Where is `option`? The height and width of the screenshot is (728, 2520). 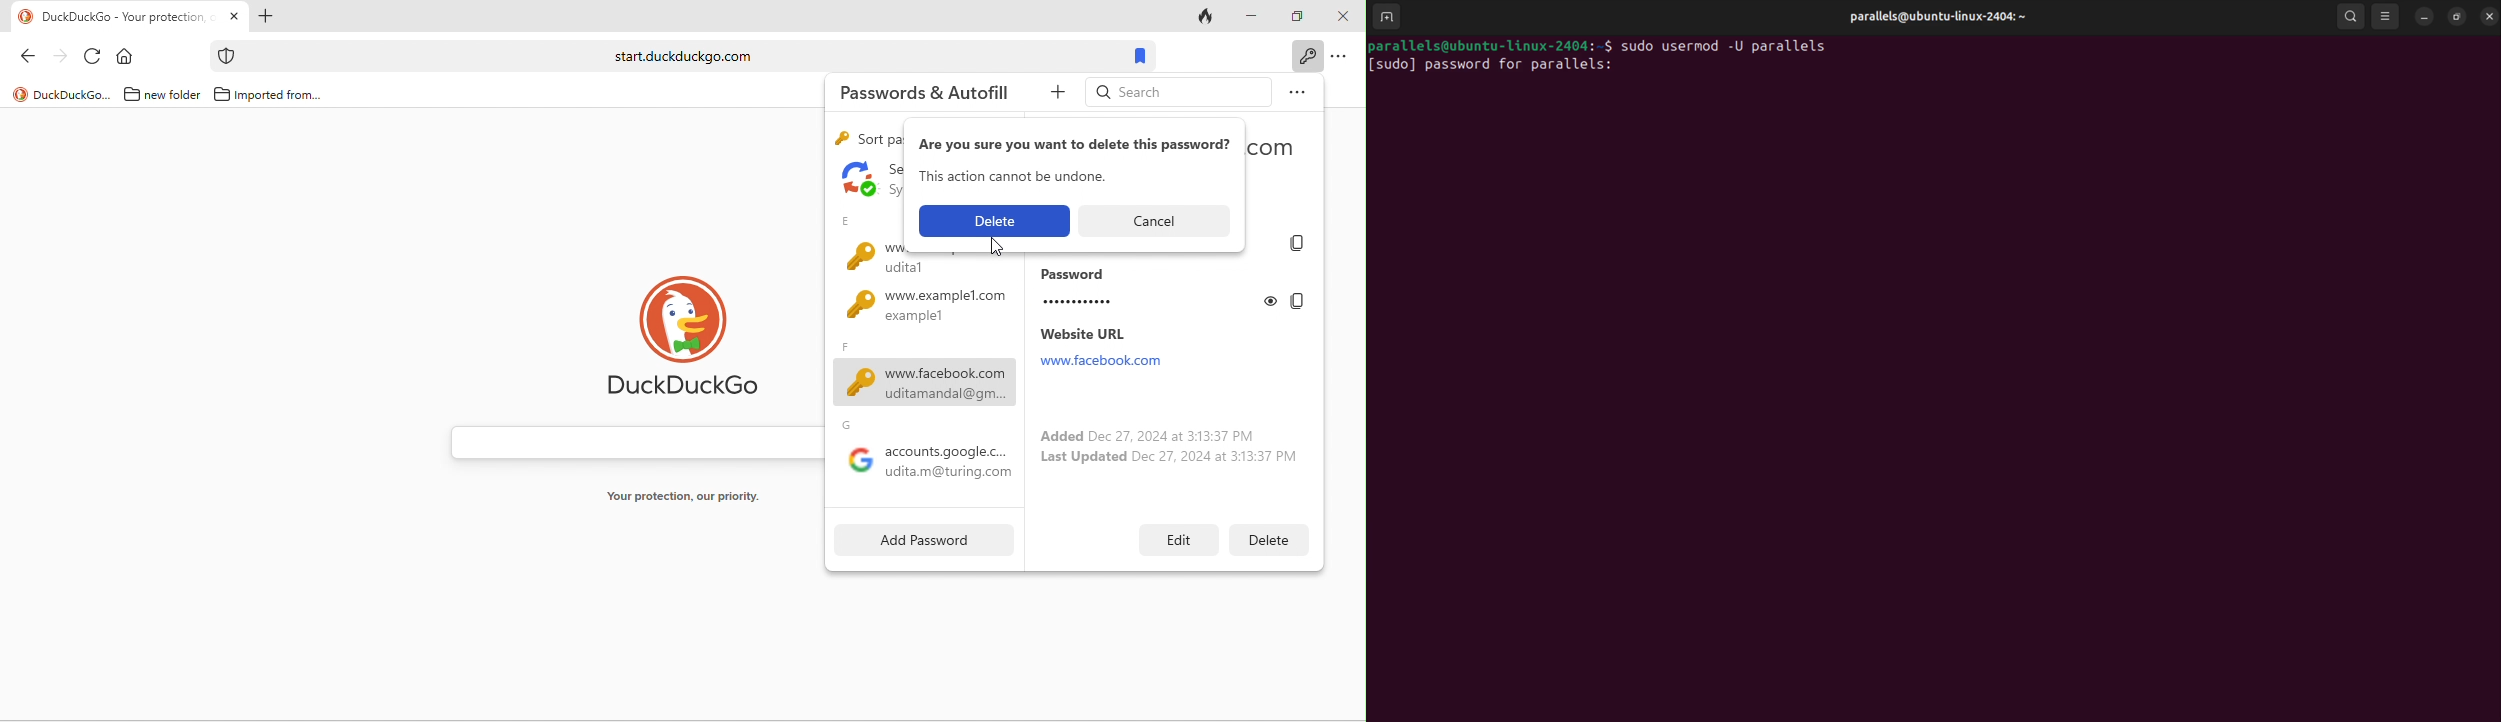
option is located at coordinates (1343, 58).